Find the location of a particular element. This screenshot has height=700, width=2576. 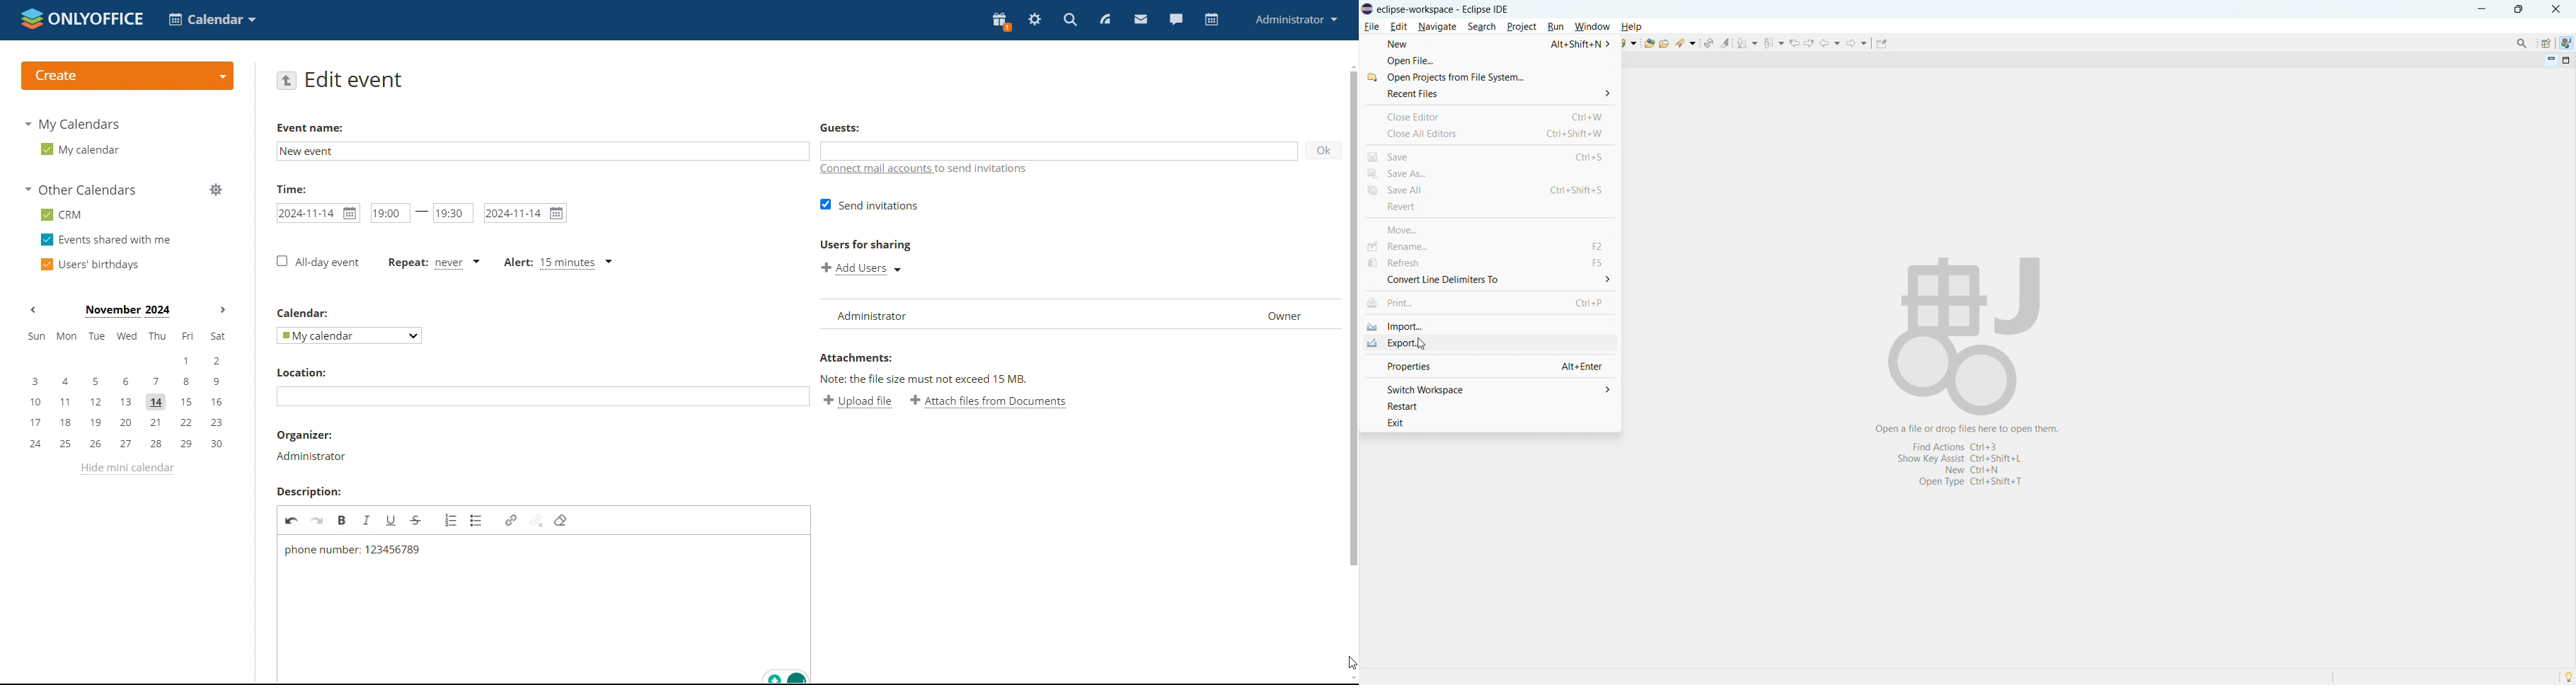

end time is located at coordinates (453, 214).